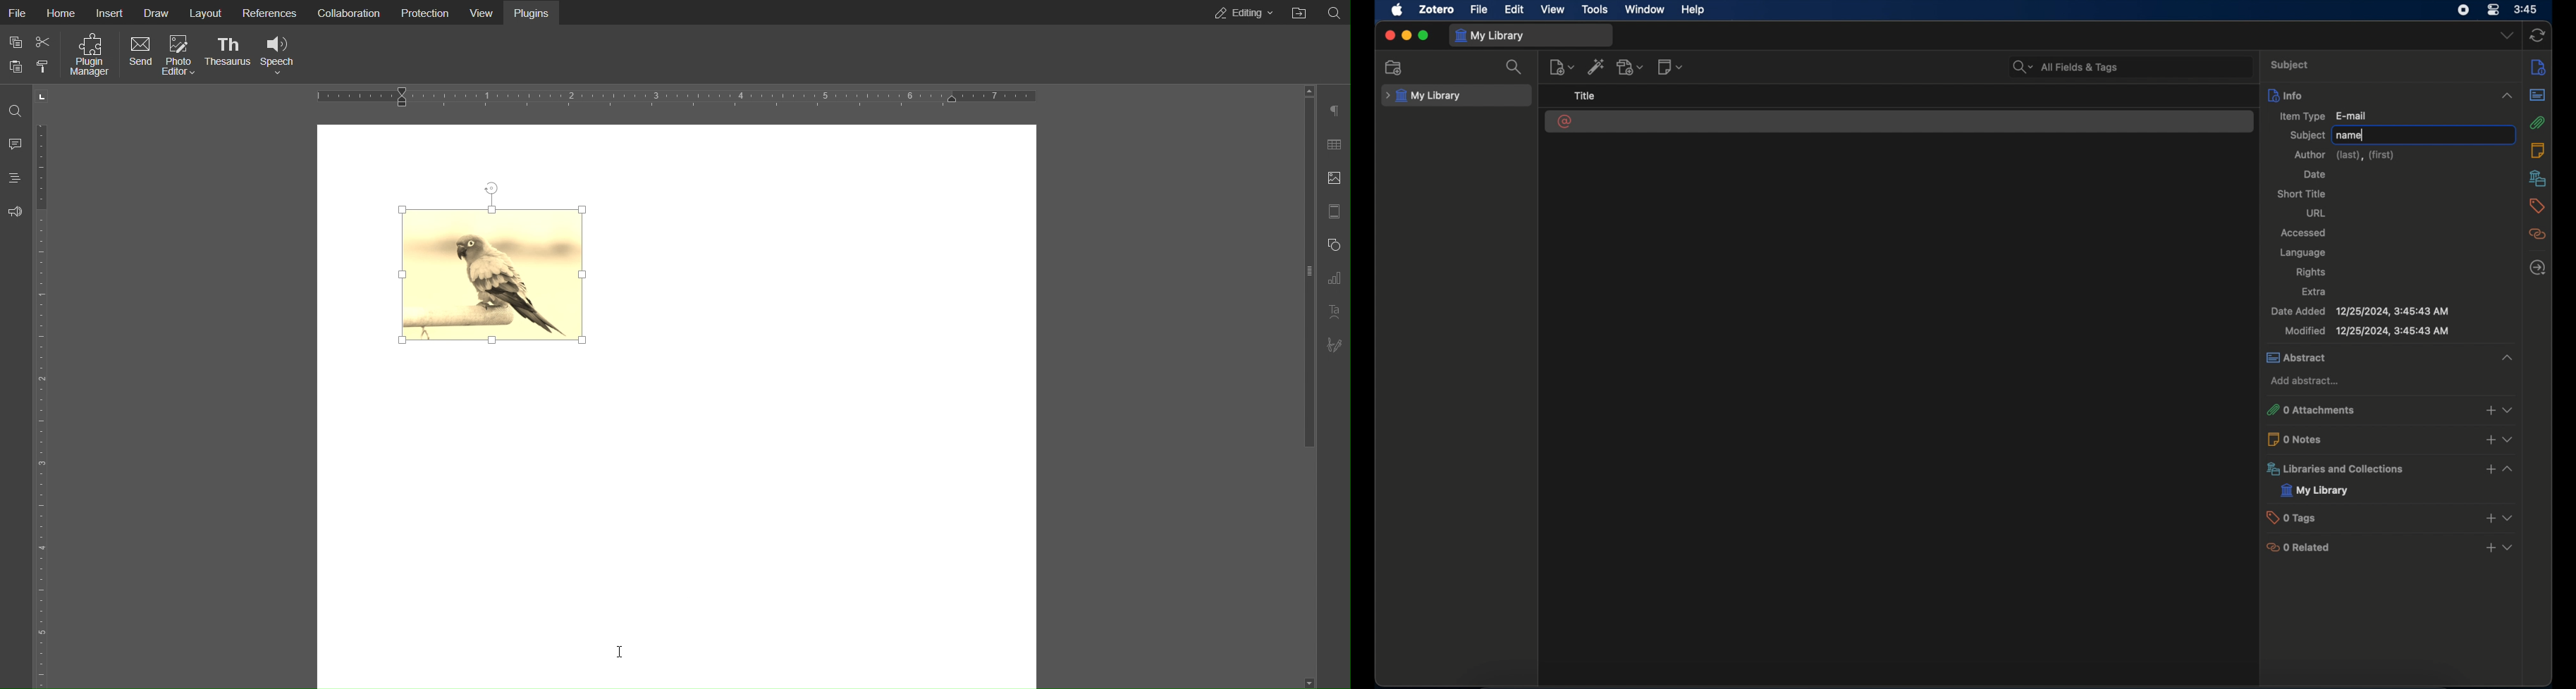 The height and width of the screenshot is (700, 2576). I want to click on View, so click(480, 12).